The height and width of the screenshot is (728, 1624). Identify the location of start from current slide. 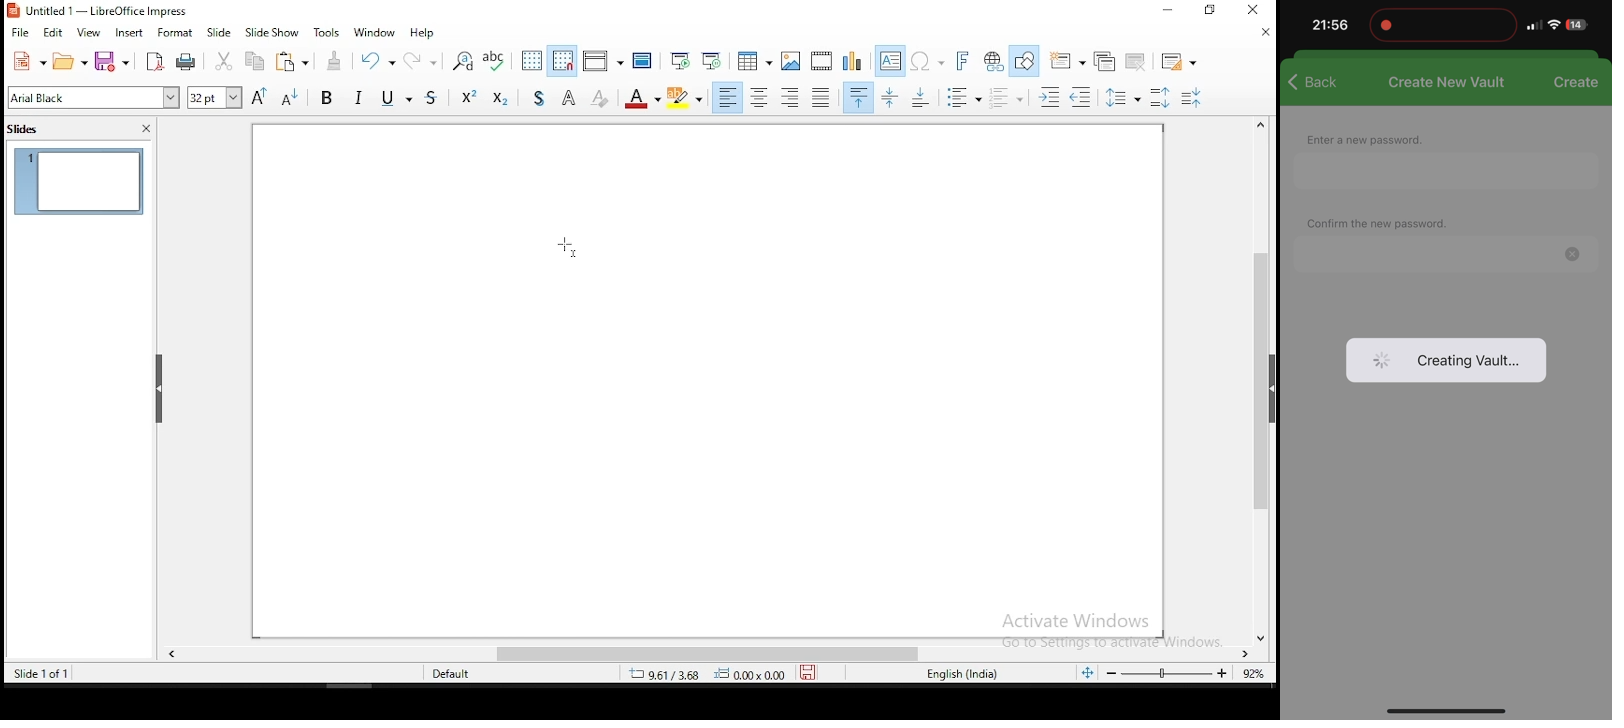
(711, 60).